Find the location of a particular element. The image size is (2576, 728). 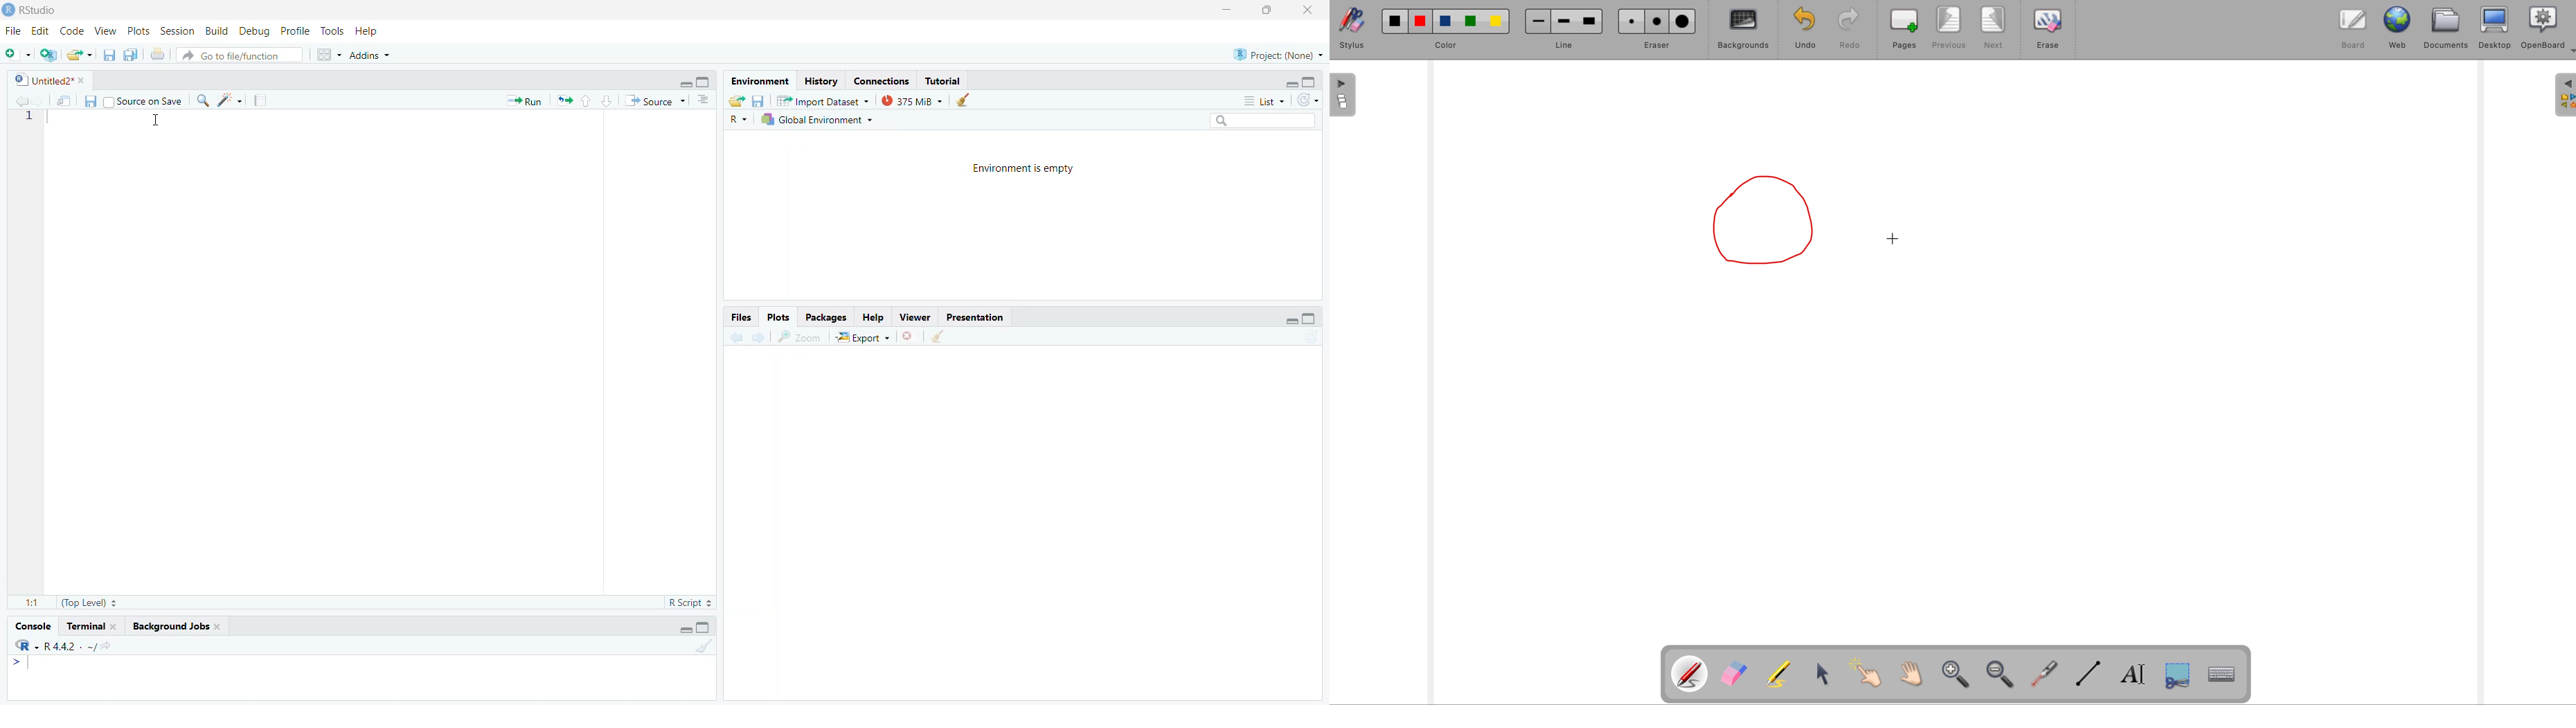

clear history is located at coordinates (966, 100).